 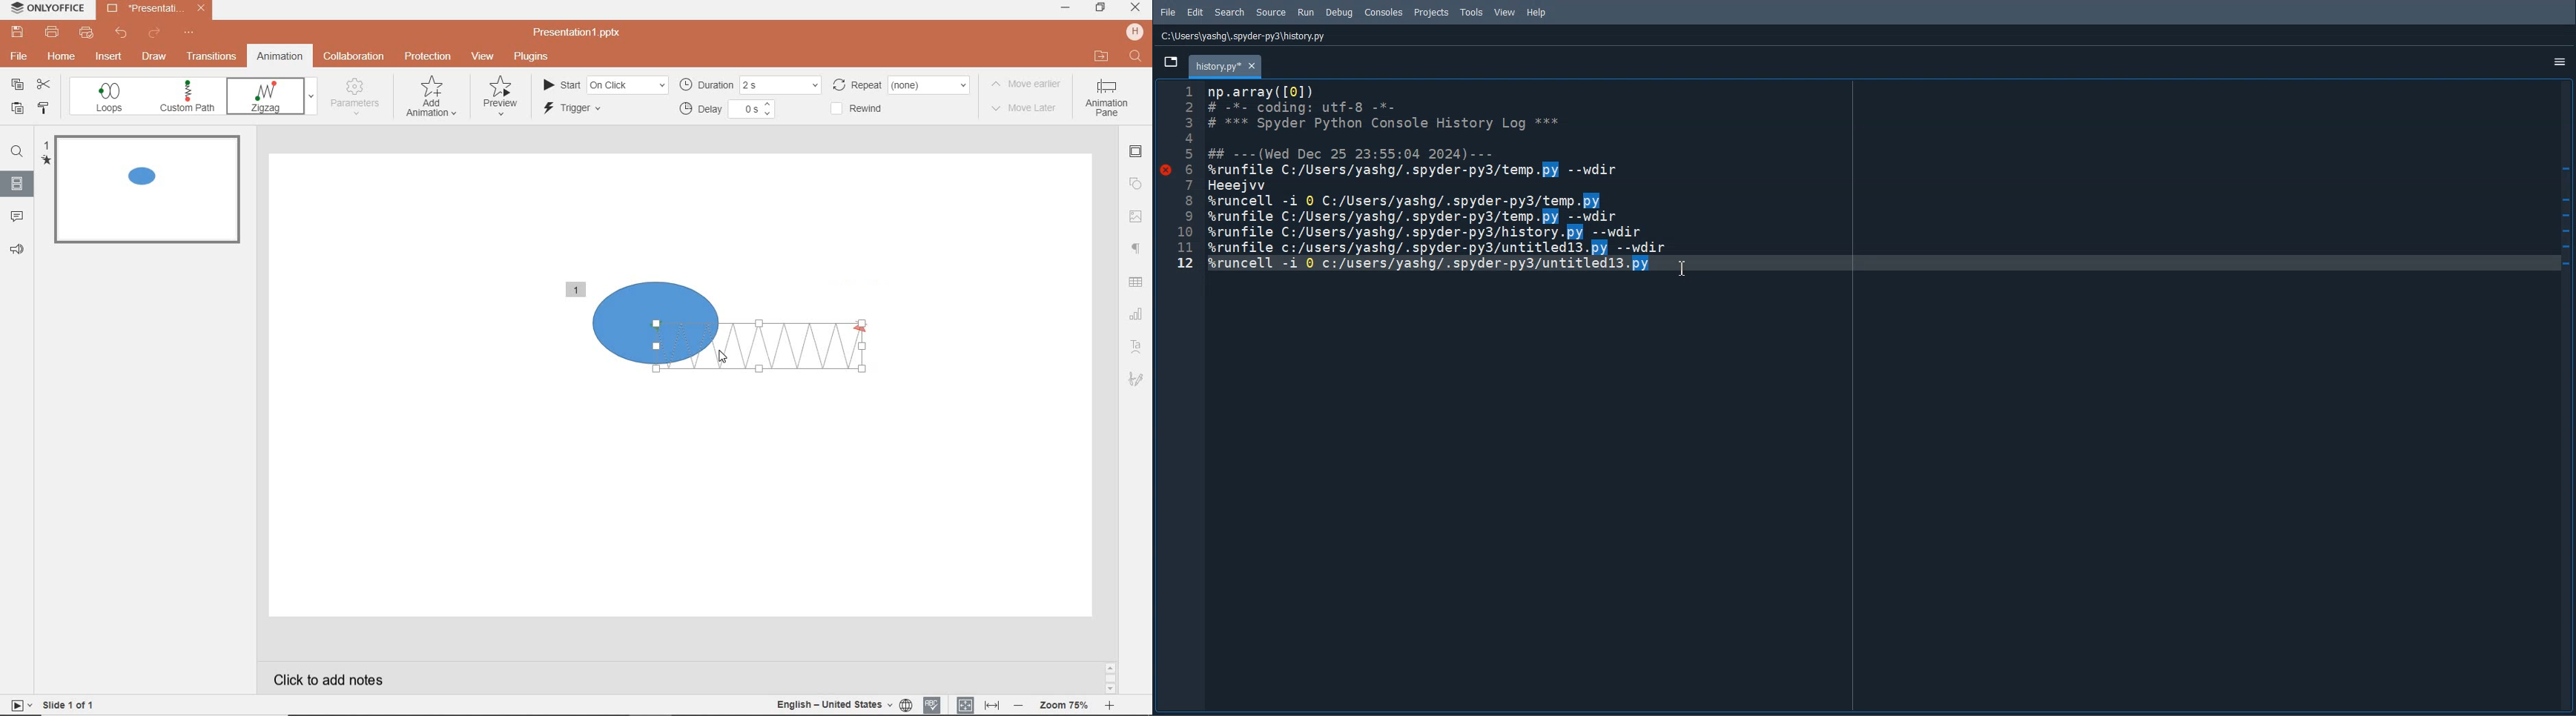 What do you see at coordinates (88, 34) in the screenshot?
I see `quick print` at bounding box center [88, 34].